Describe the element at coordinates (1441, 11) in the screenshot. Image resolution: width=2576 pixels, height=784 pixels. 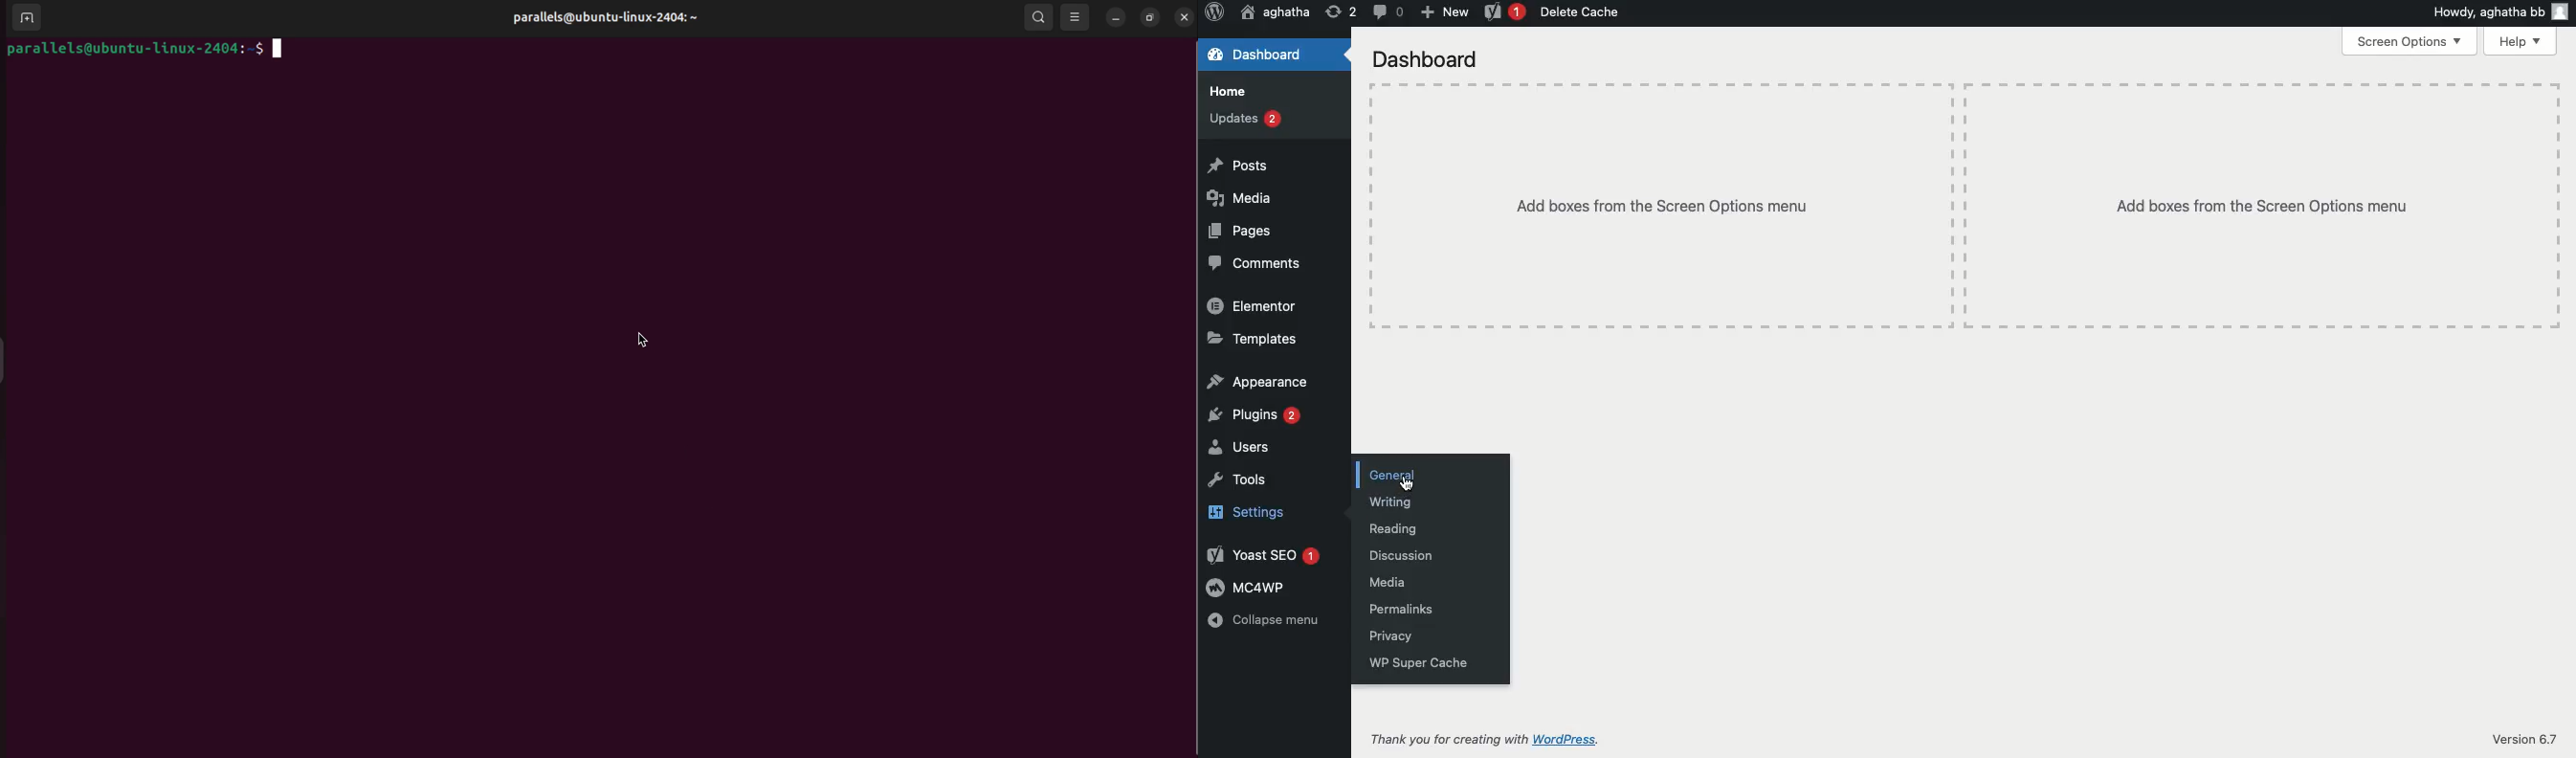
I see `New` at that location.